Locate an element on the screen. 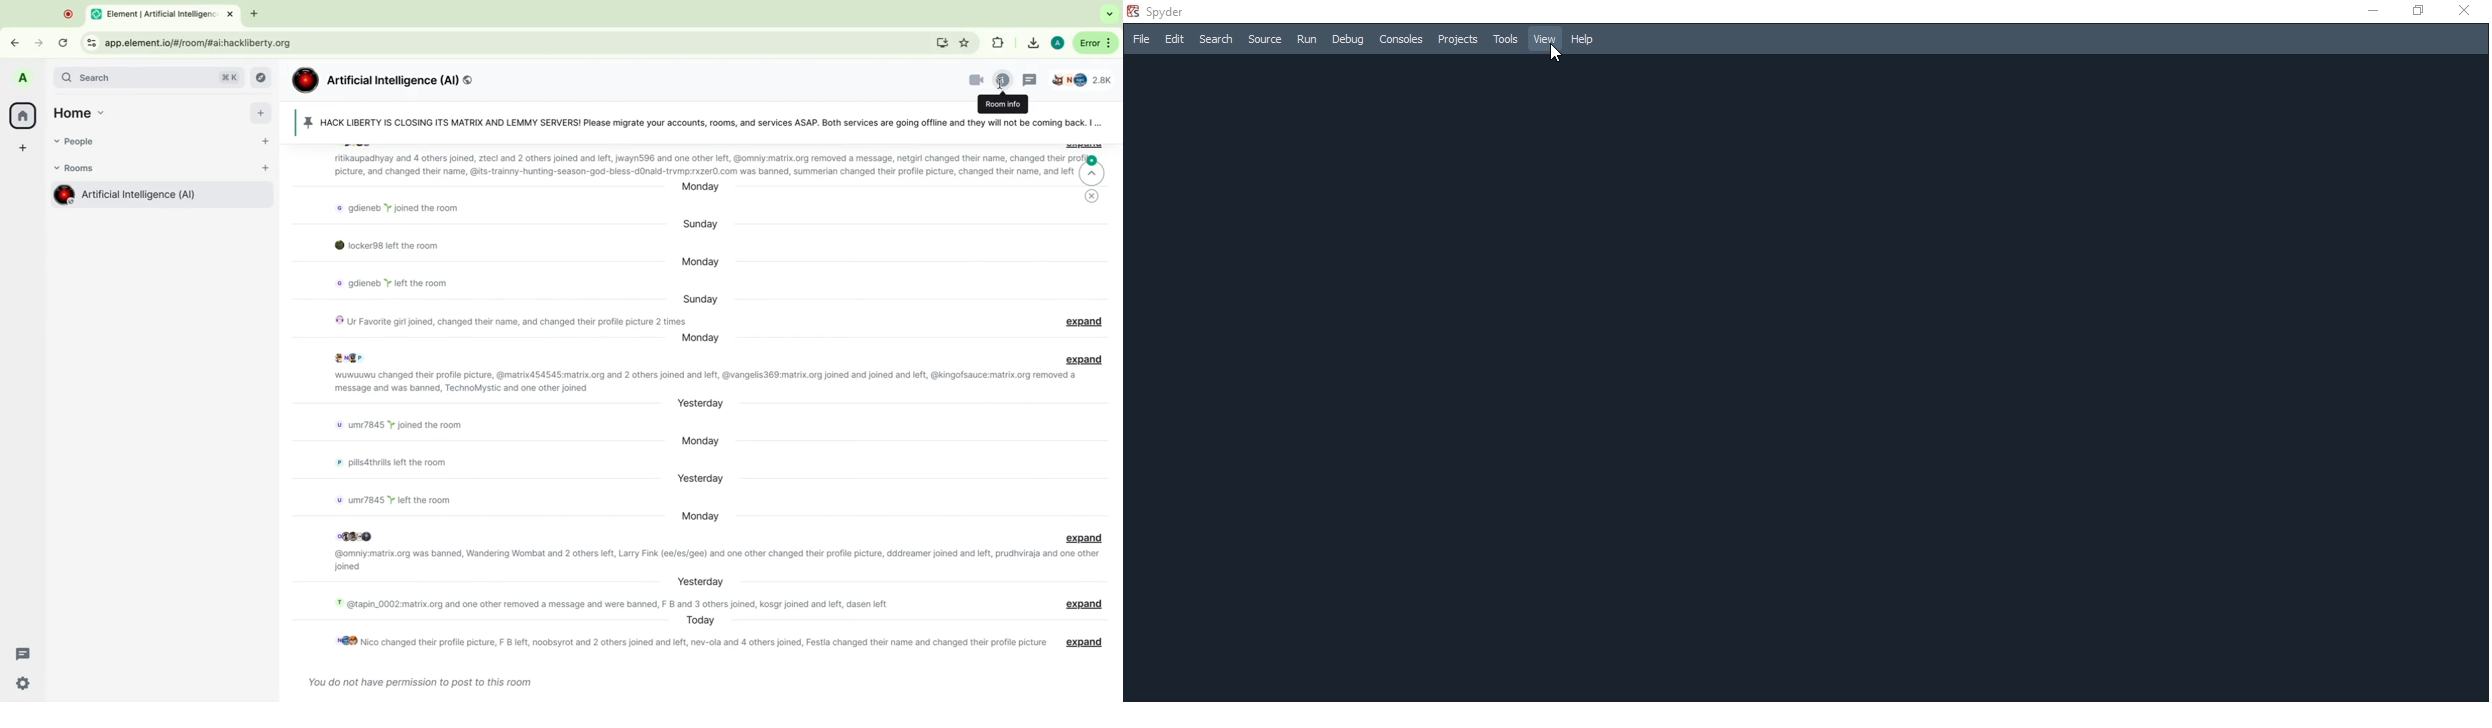  search is located at coordinates (1216, 40).